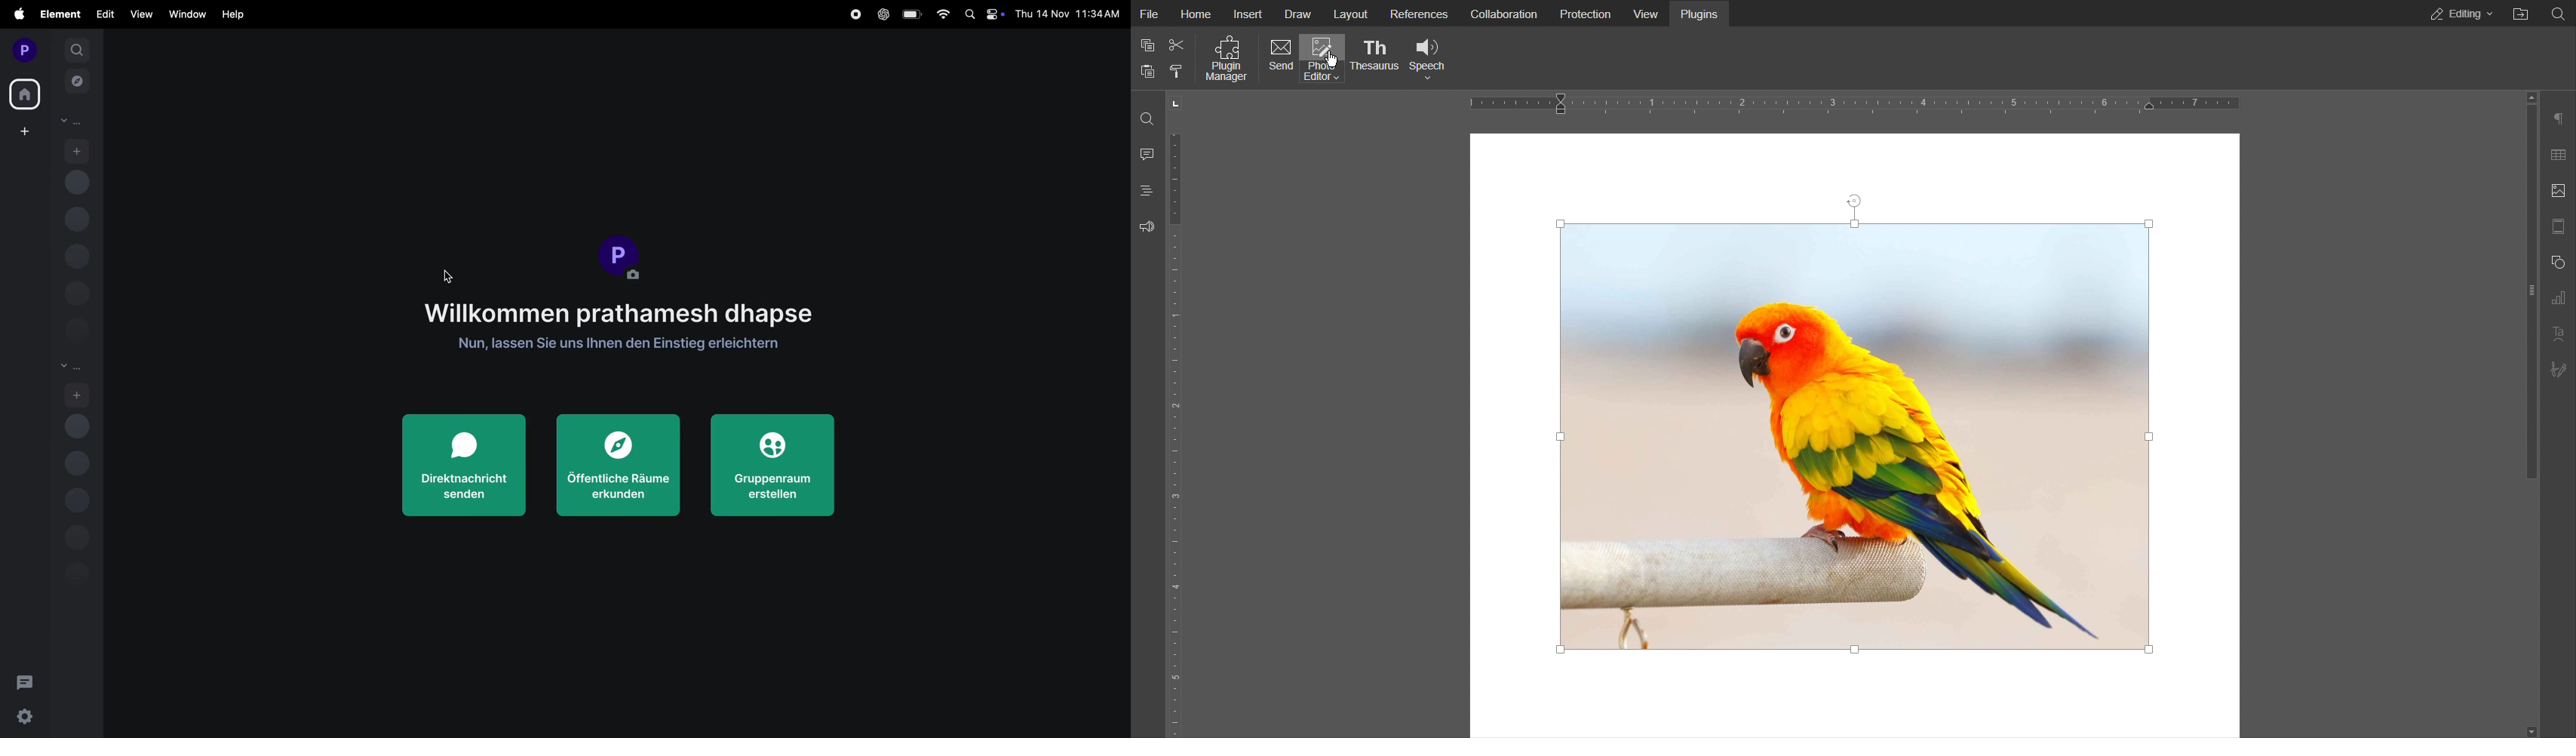 The image size is (2576, 756). Describe the element at coordinates (233, 15) in the screenshot. I see `hlep` at that location.